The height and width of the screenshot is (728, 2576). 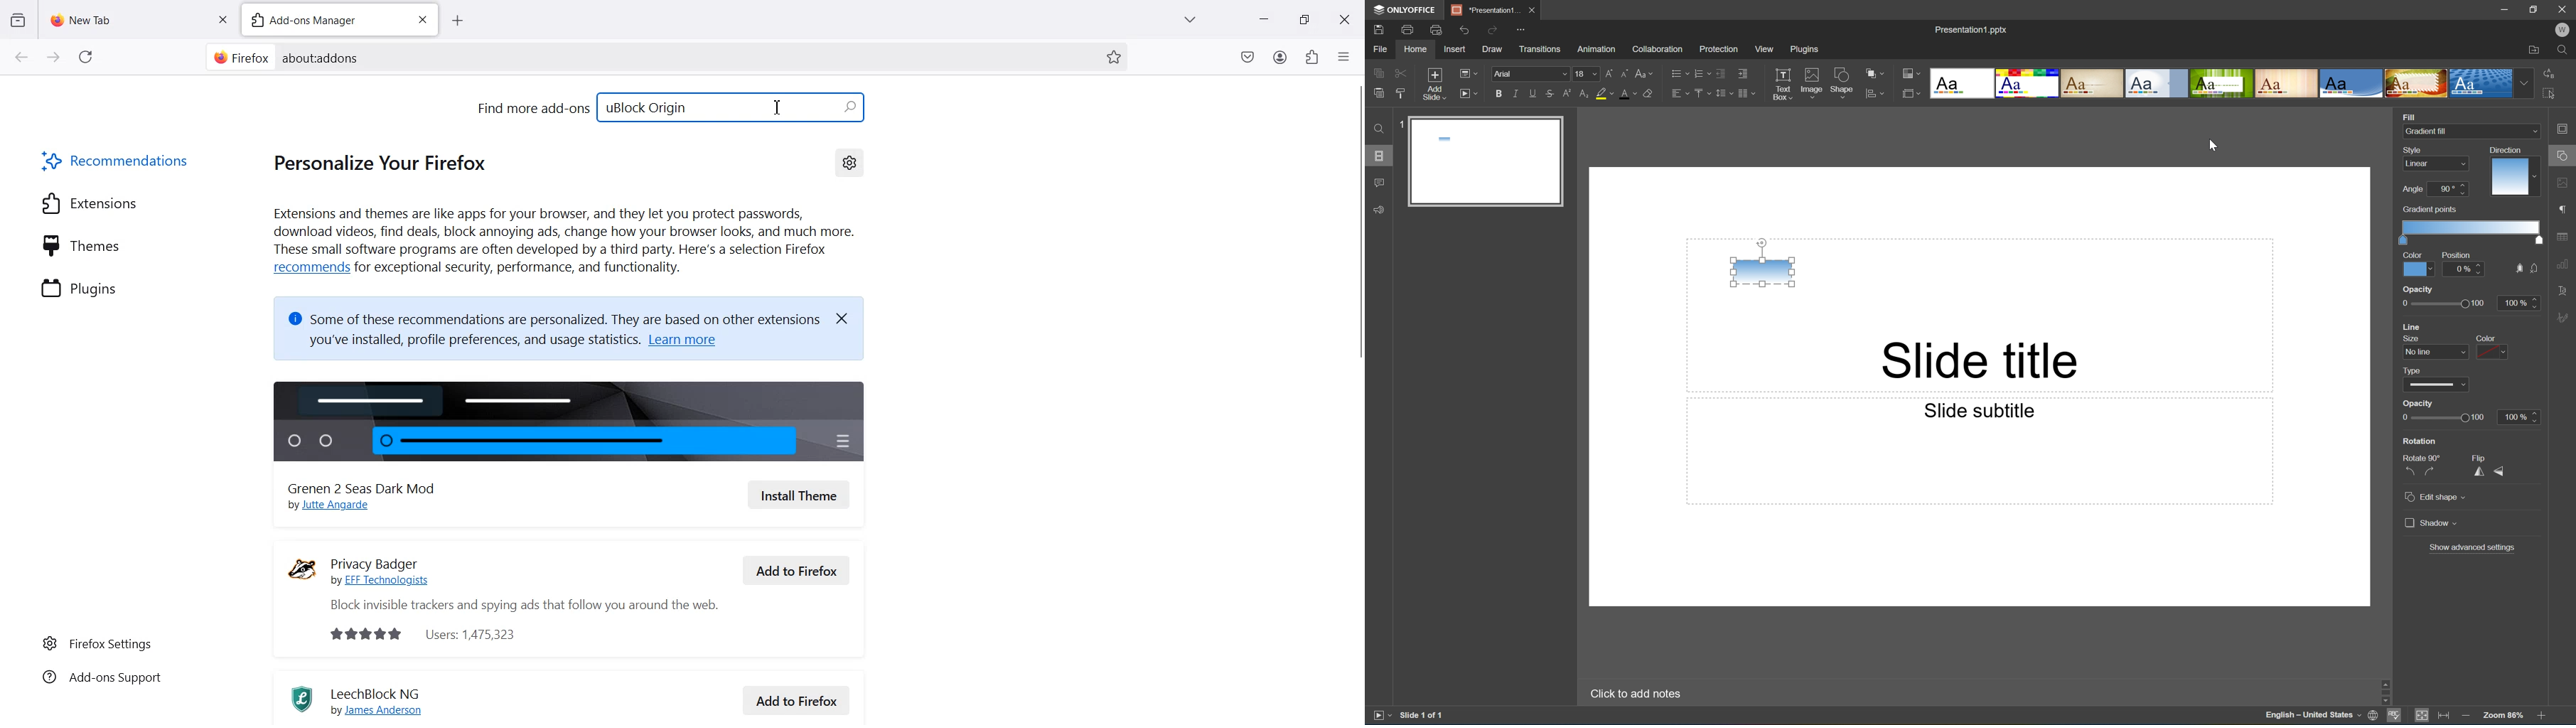 I want to click on Bullets, so click(x=1678, y=72).